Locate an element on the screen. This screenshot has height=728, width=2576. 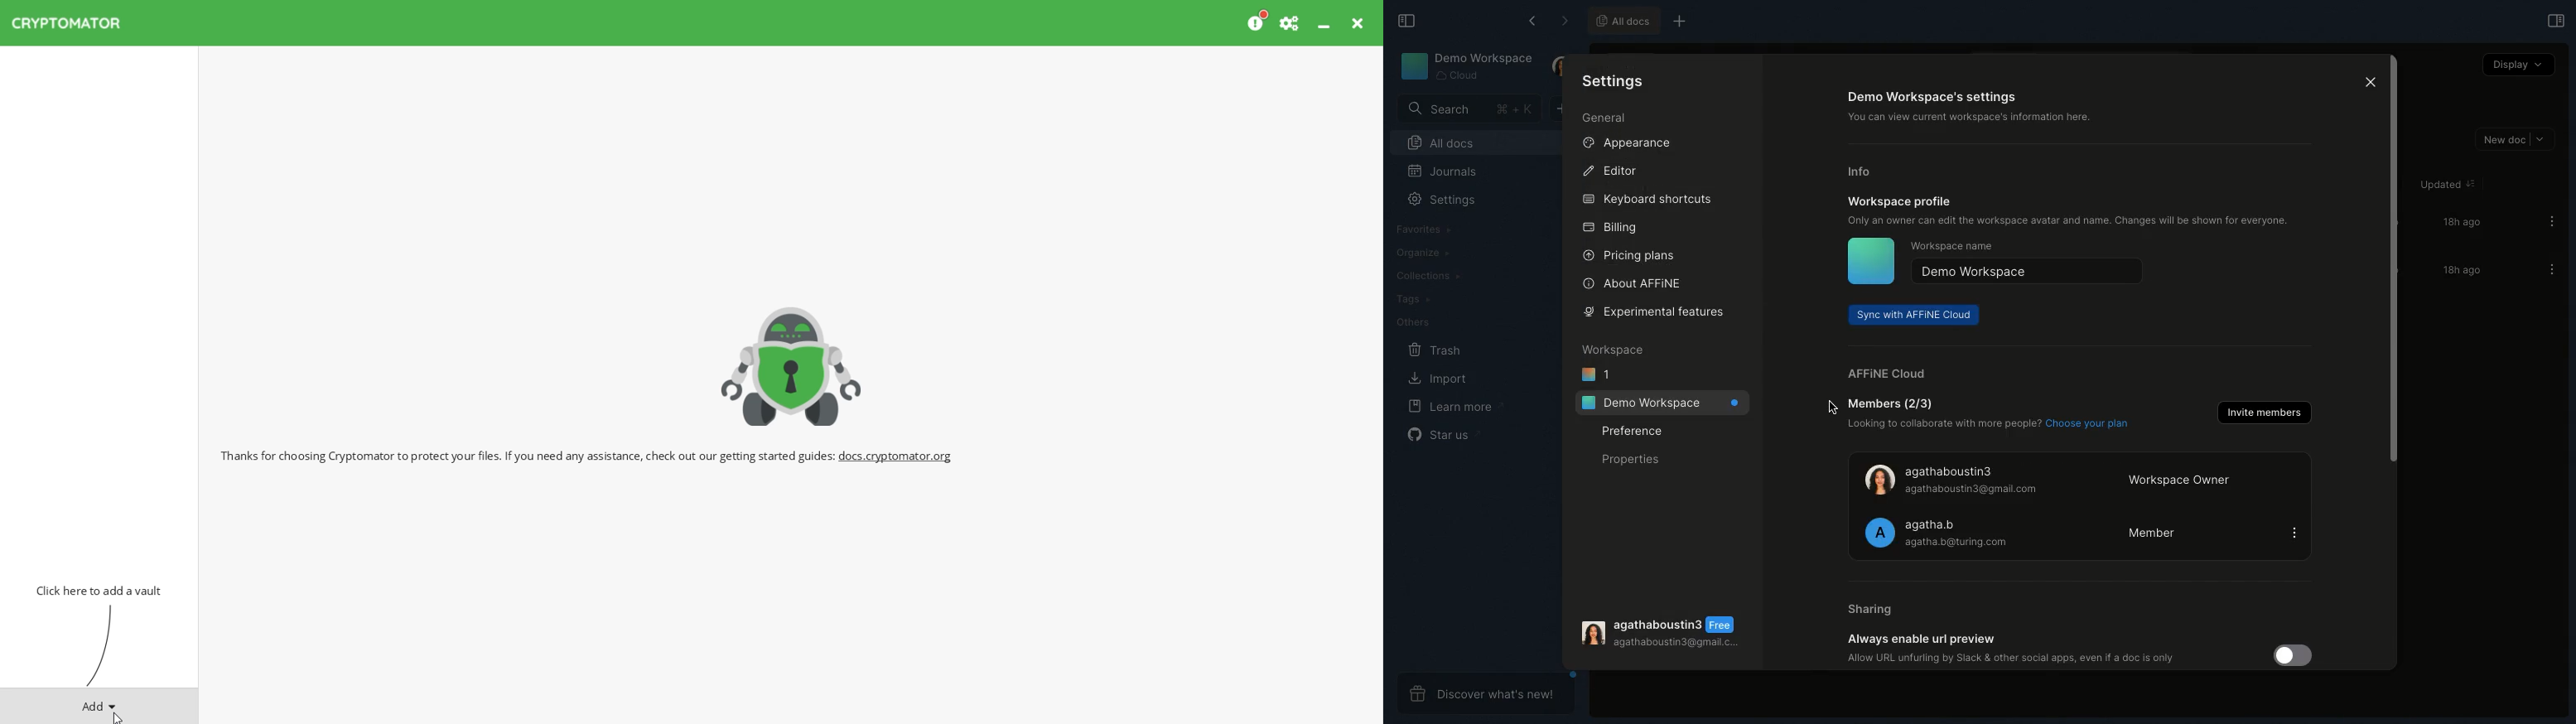
Discover what's new! is located at coordinates (1484, 693).